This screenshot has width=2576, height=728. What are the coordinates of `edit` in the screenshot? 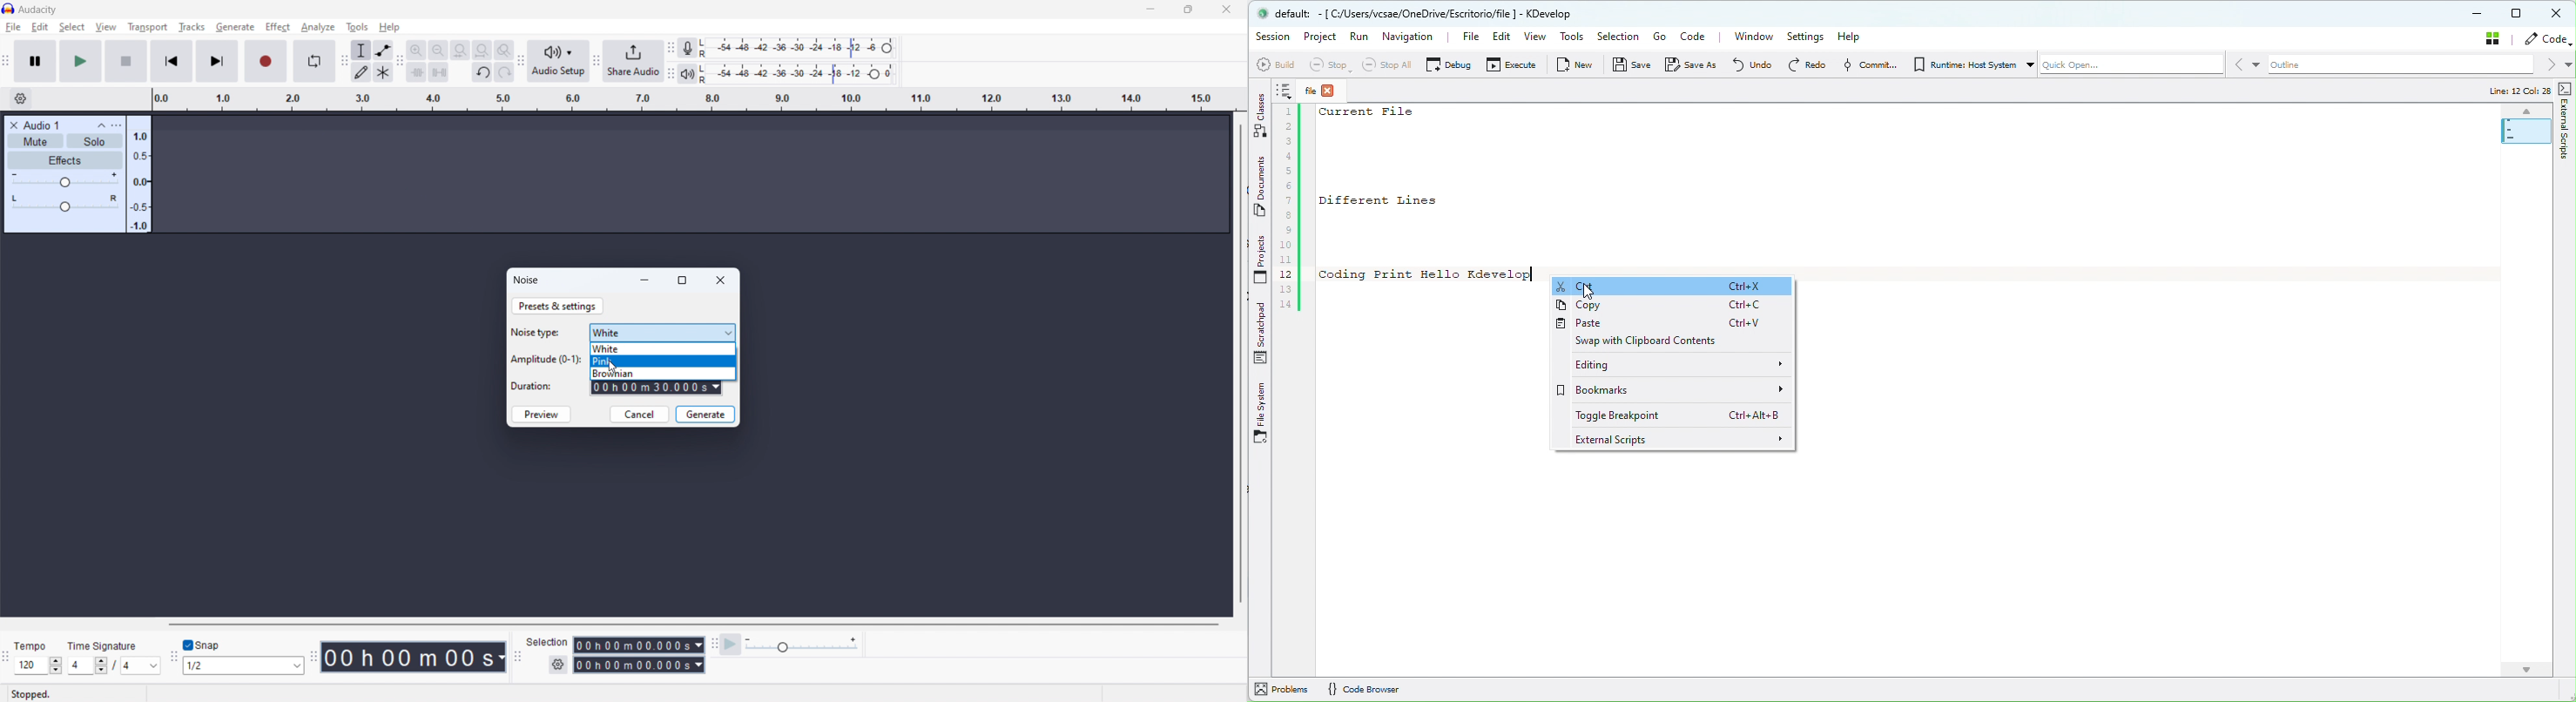 It's located at (40, 27).